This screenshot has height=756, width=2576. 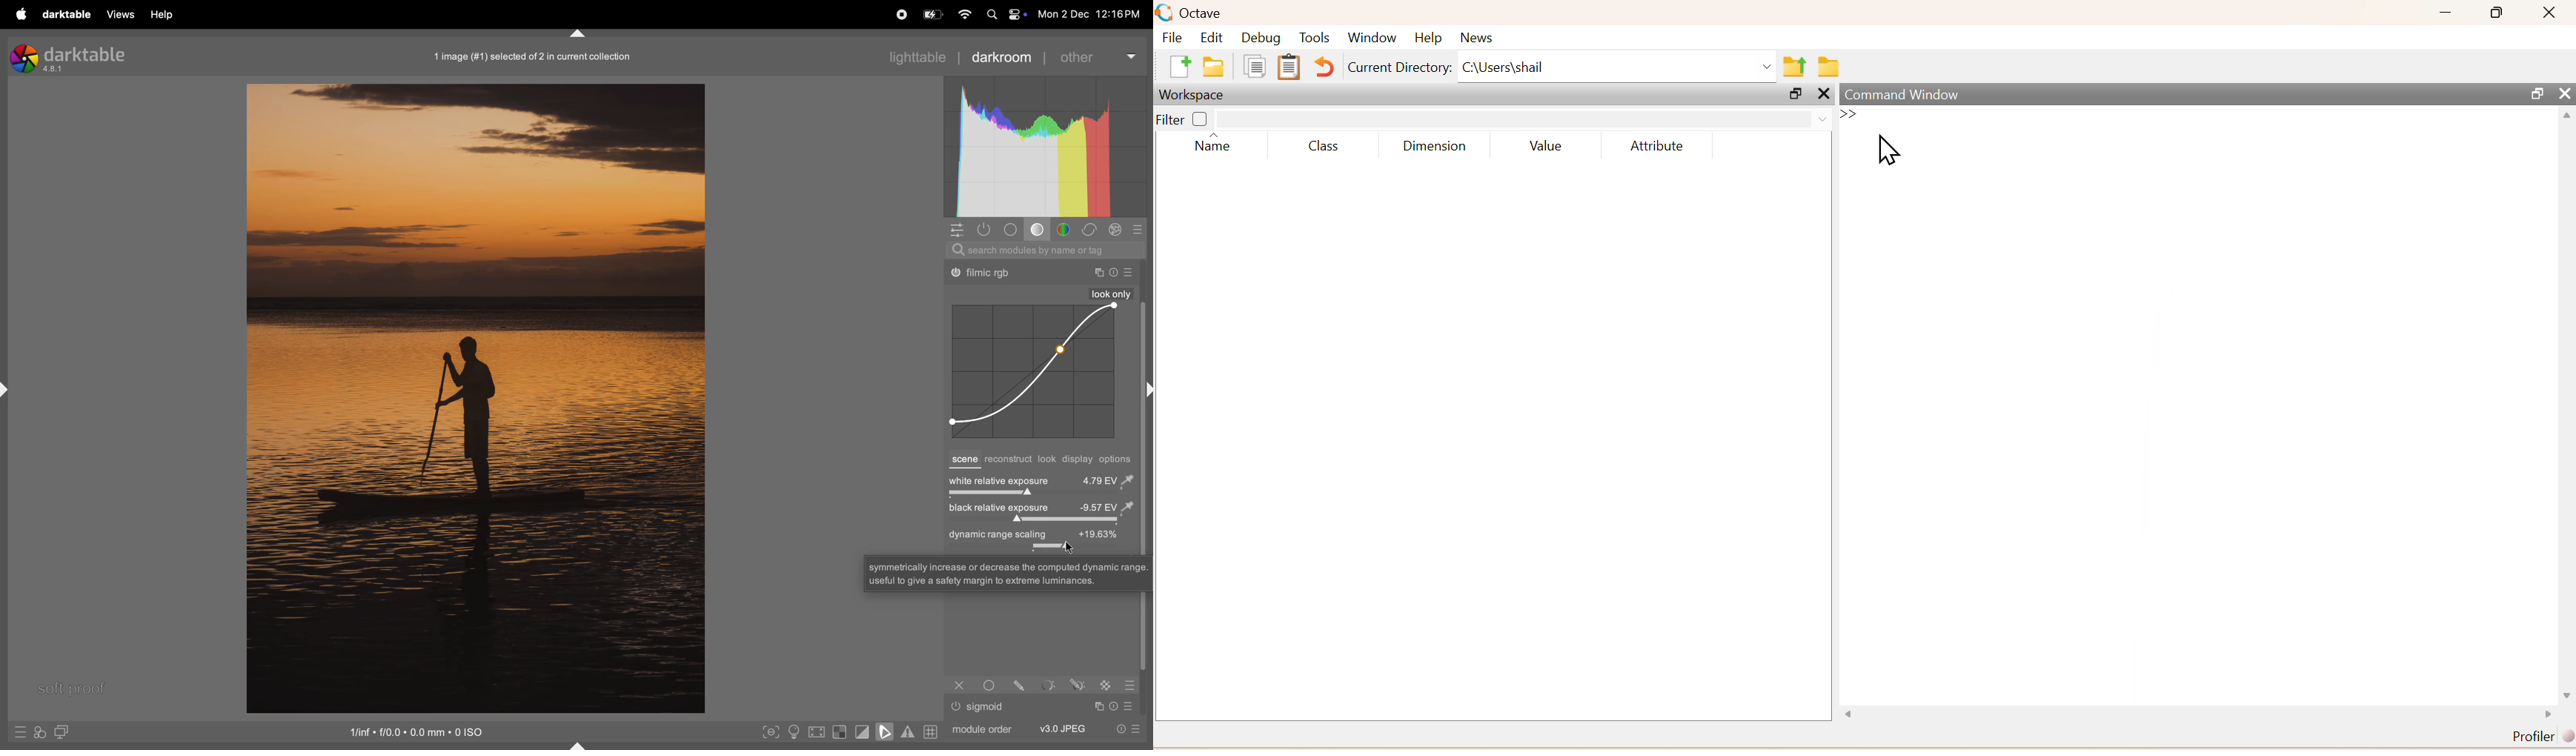 I want to click on Tools, so click(x=1315, y=39).